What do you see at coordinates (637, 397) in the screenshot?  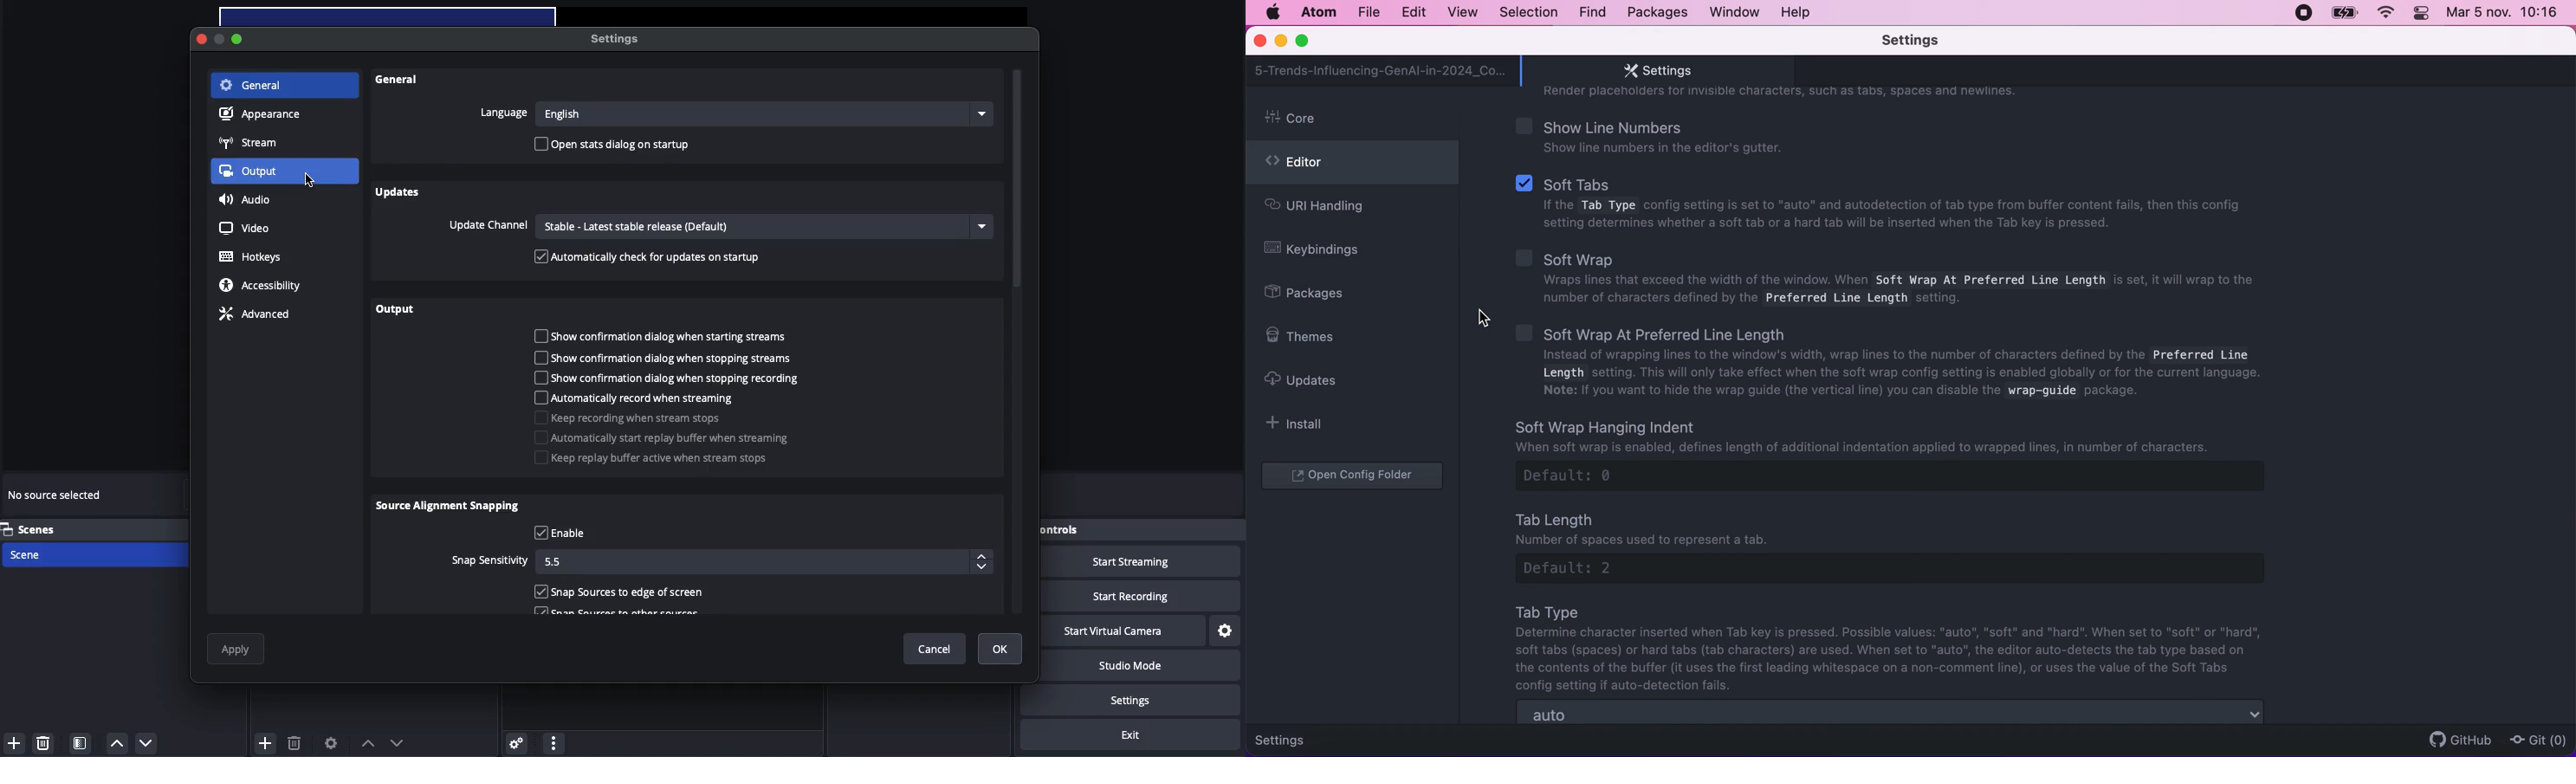 I see `Automatically record when streaming` at bounding box center [637, 397].